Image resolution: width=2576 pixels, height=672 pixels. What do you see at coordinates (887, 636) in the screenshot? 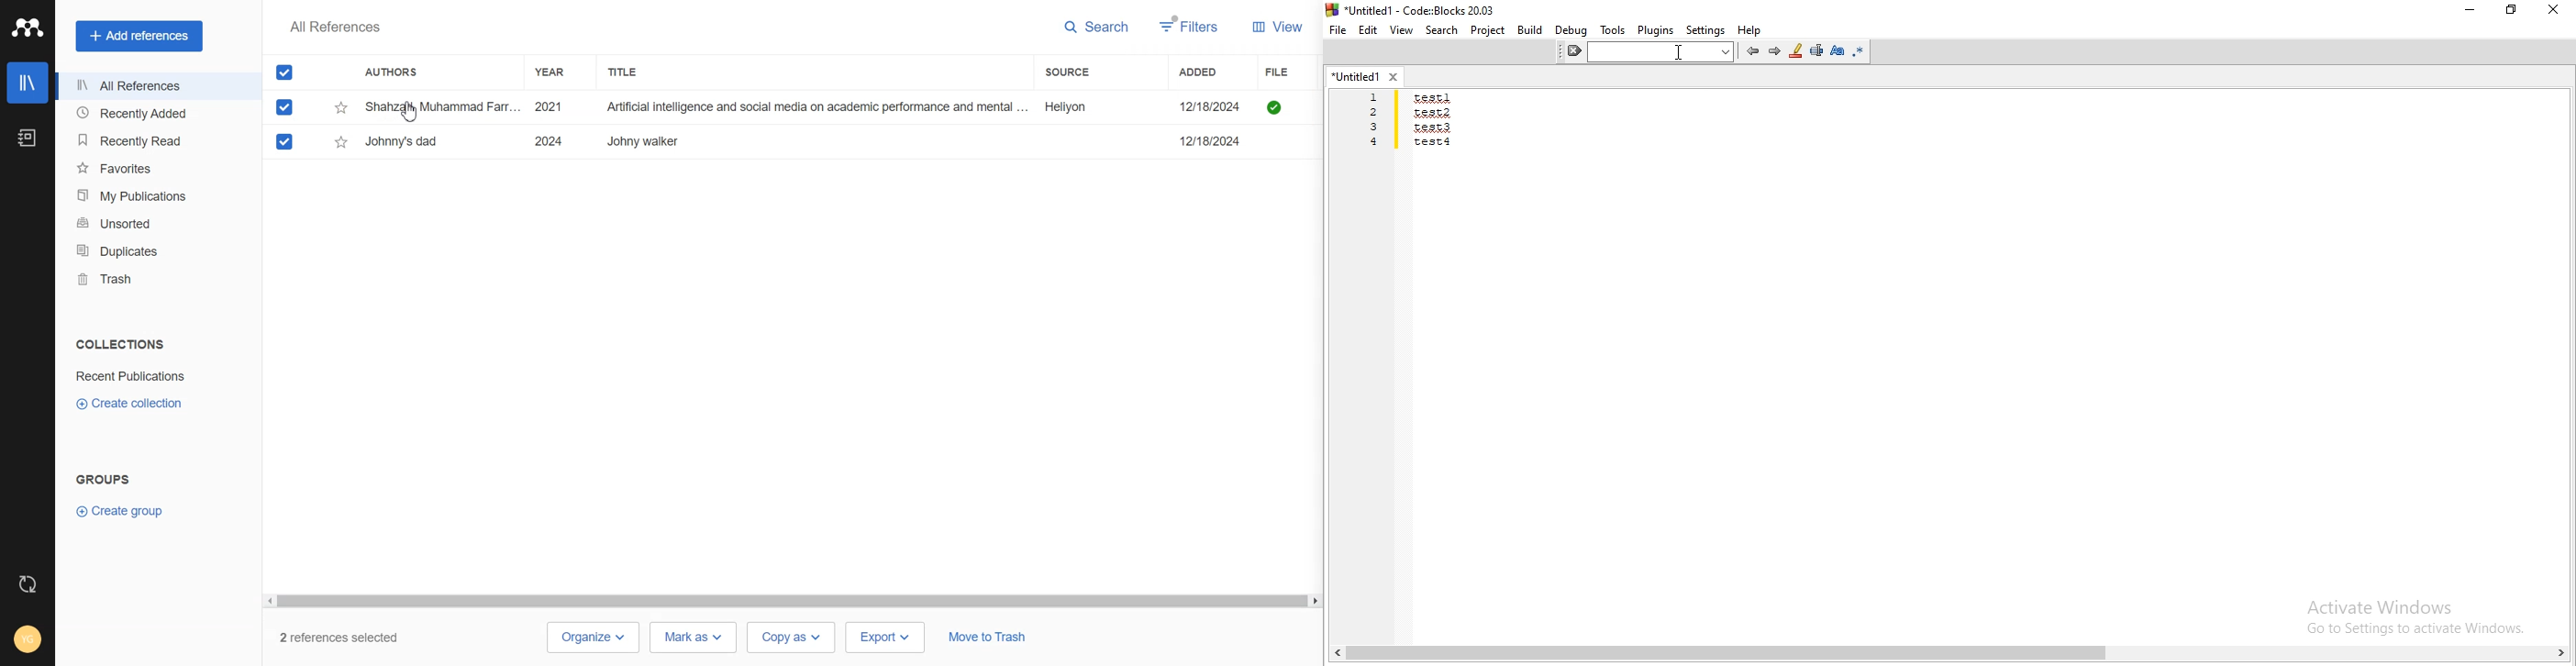
I see `Export` at bounding box center [887, 636].